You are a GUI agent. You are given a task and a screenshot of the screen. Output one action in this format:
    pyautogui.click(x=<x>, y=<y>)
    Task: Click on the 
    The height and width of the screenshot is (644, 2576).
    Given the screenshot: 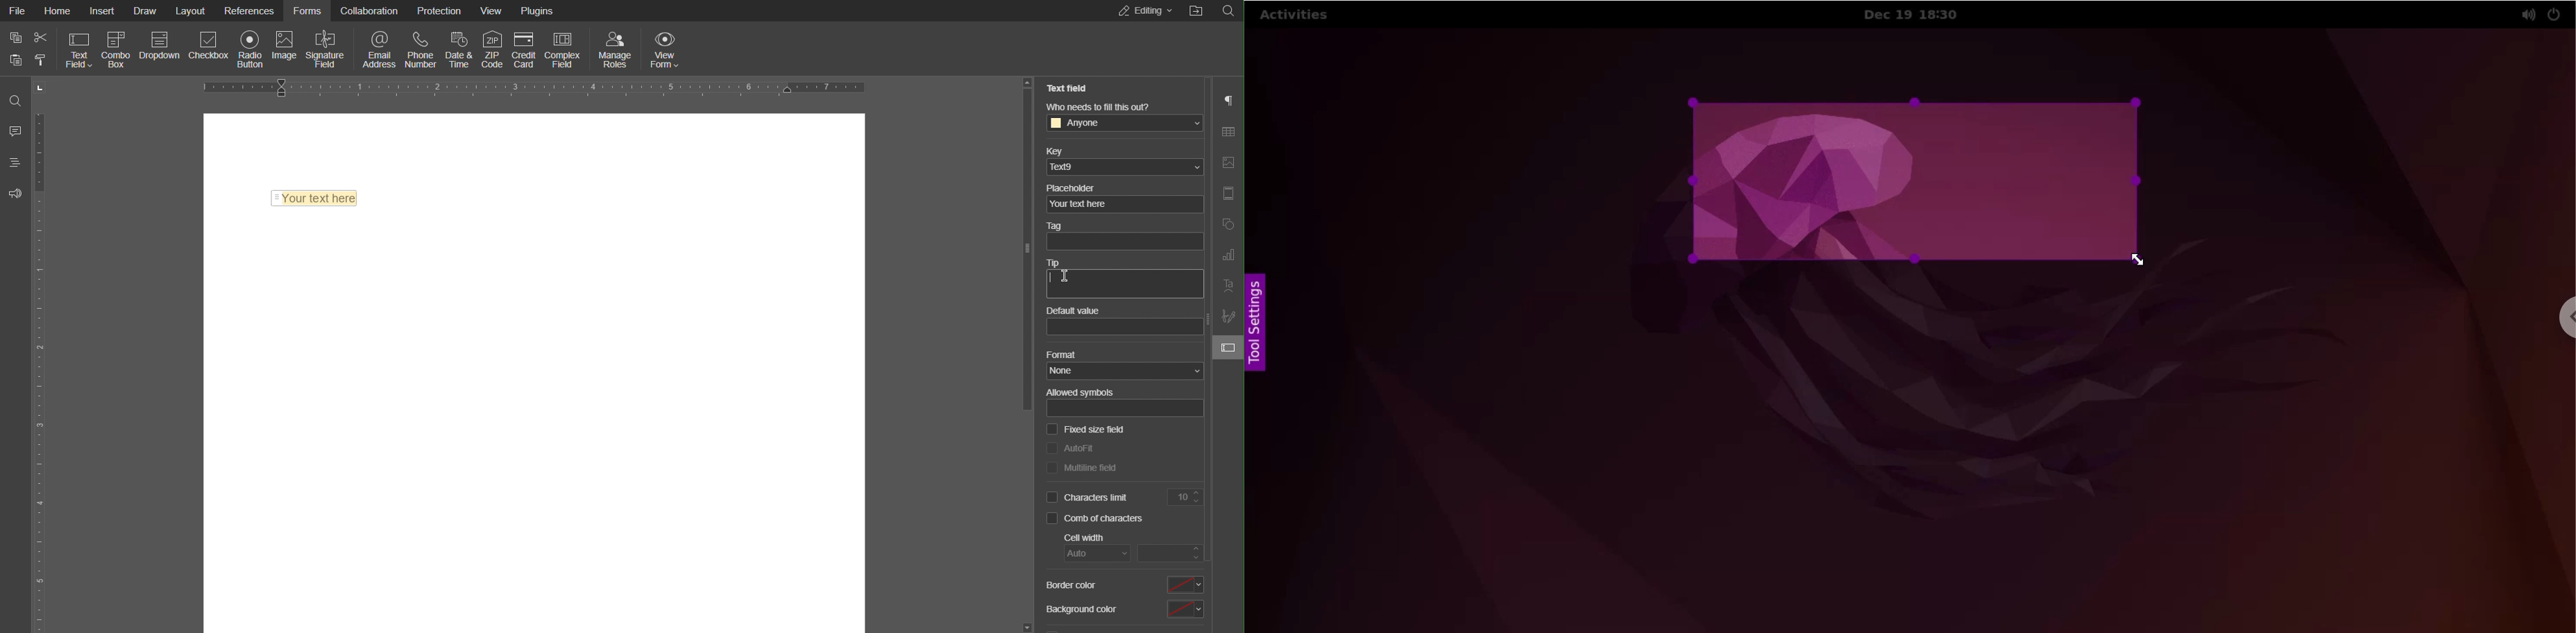 What is the action you would take?
    pyautogui.click(x=1227, y=13)
    